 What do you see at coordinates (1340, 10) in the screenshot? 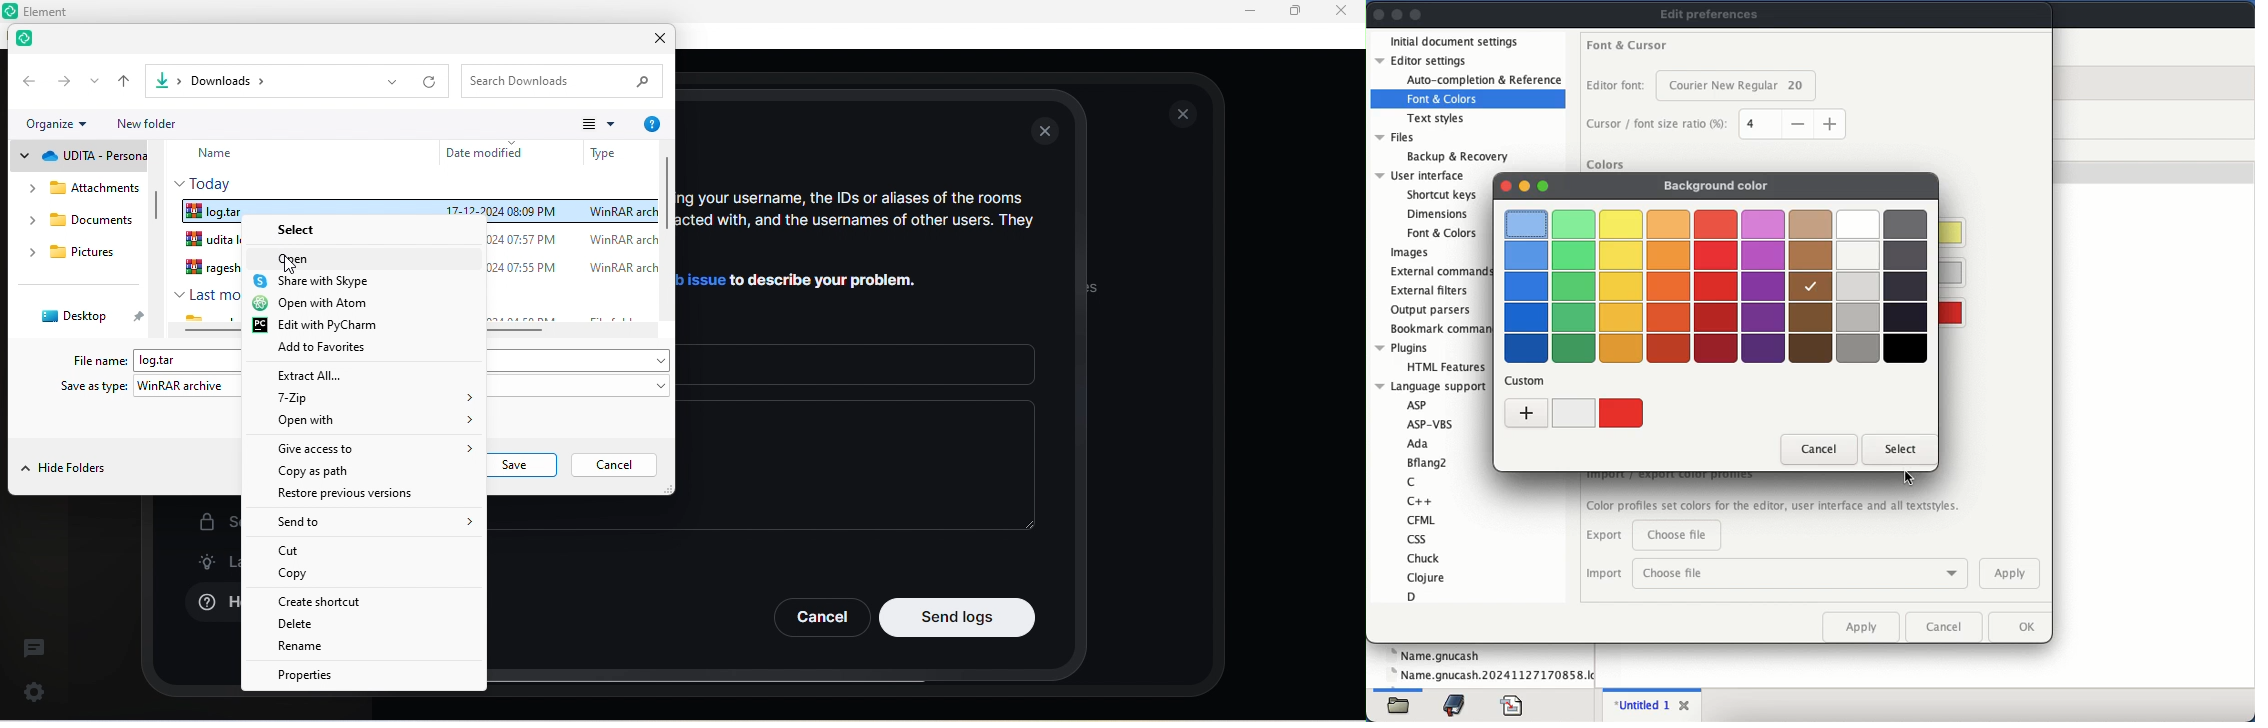
I see `close` at bounding box center [1340, 10].